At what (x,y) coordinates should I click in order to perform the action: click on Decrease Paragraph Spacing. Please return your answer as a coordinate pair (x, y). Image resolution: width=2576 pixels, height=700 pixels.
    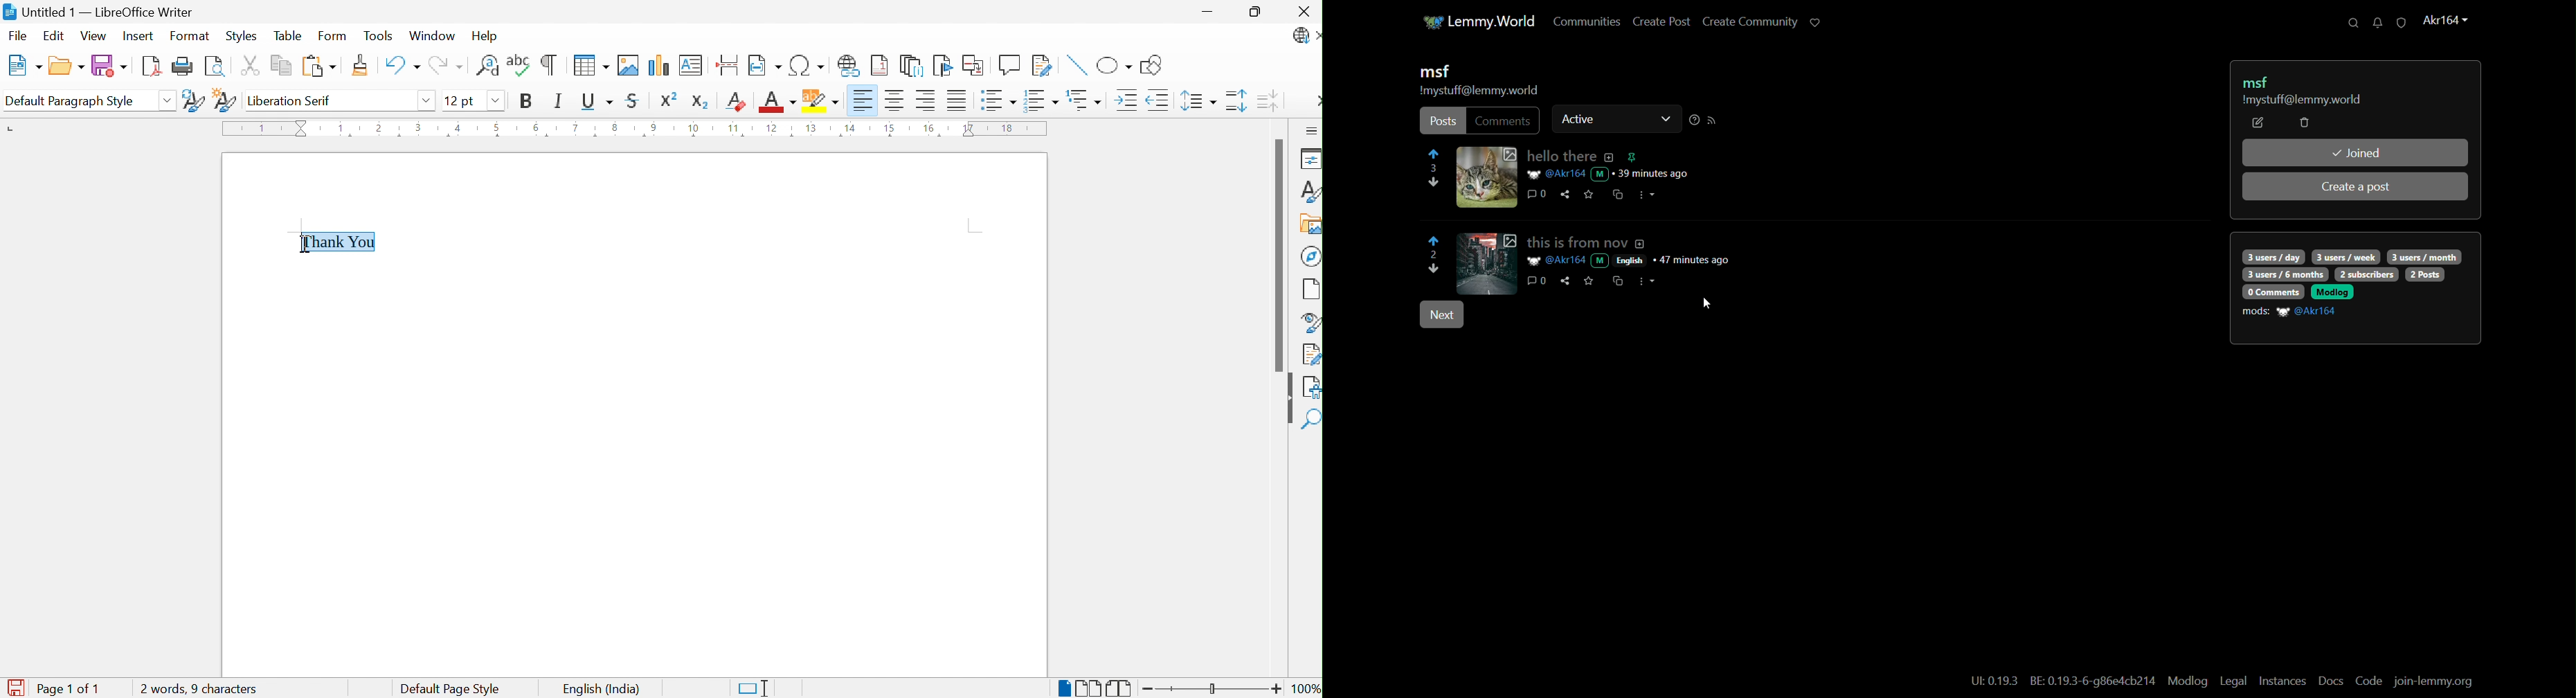
    Looking at the image, I should click on (1269, 102).